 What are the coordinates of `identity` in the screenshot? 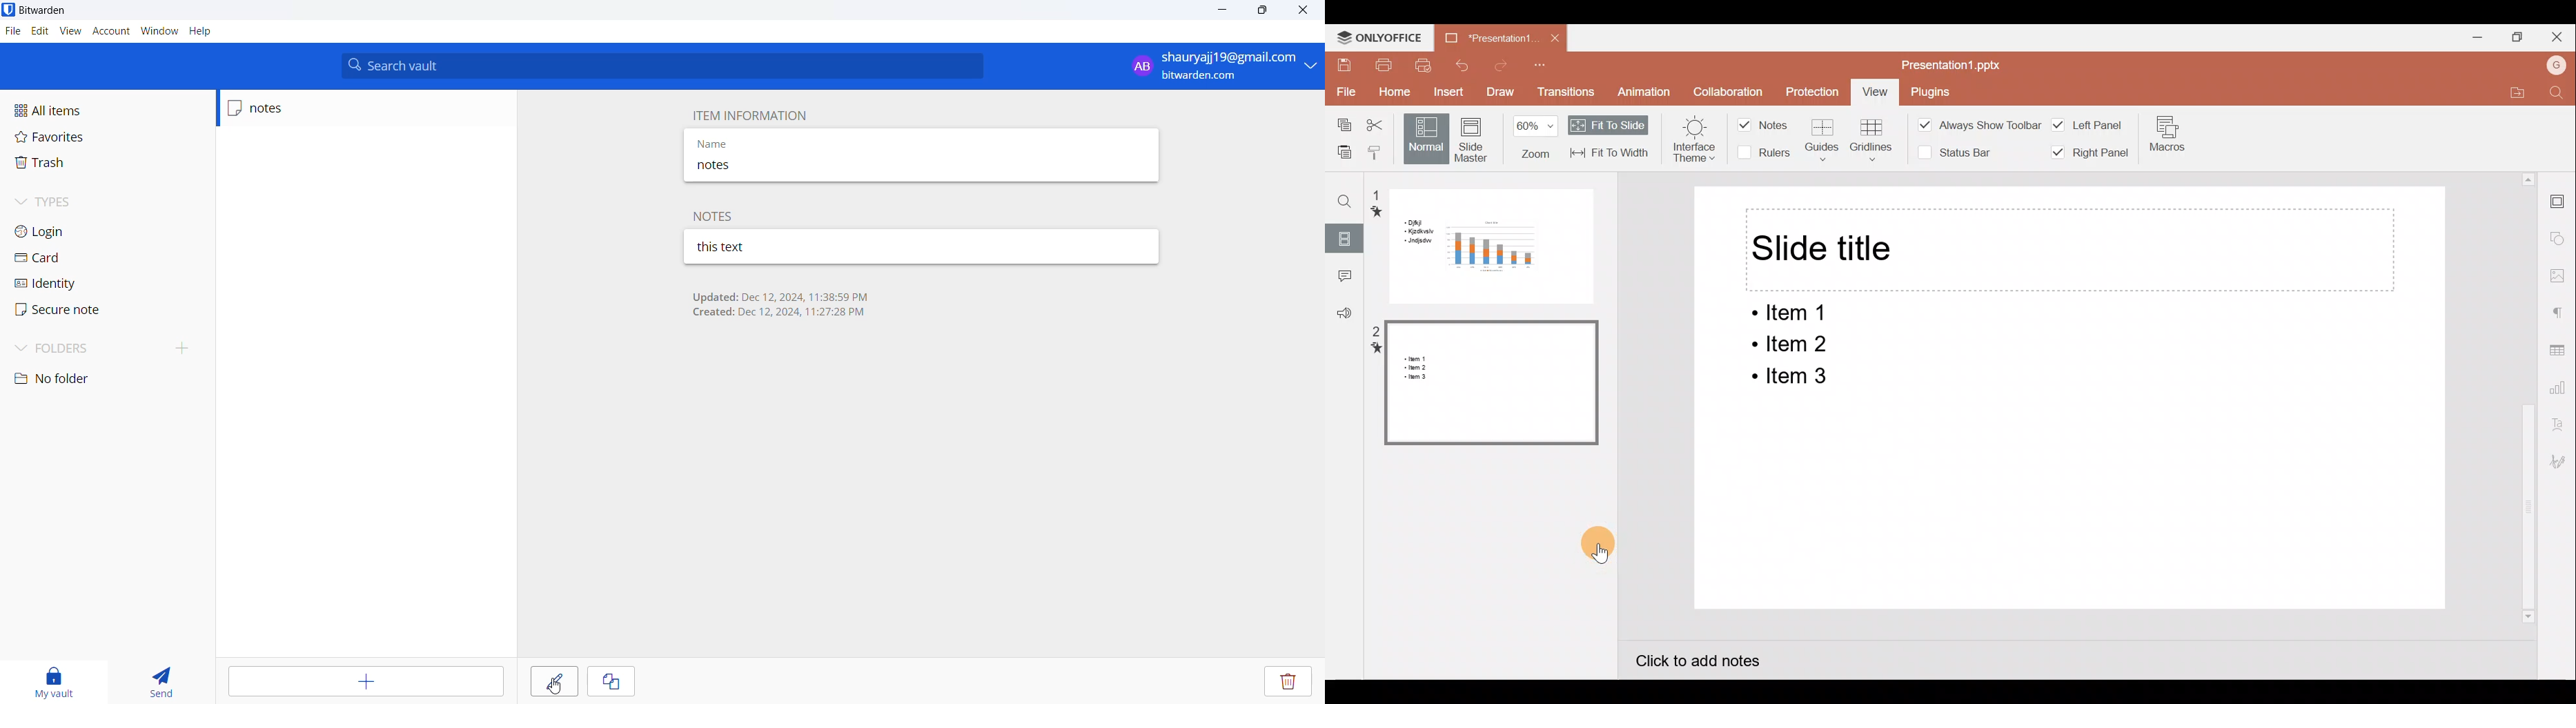 It's located at (63, 286).